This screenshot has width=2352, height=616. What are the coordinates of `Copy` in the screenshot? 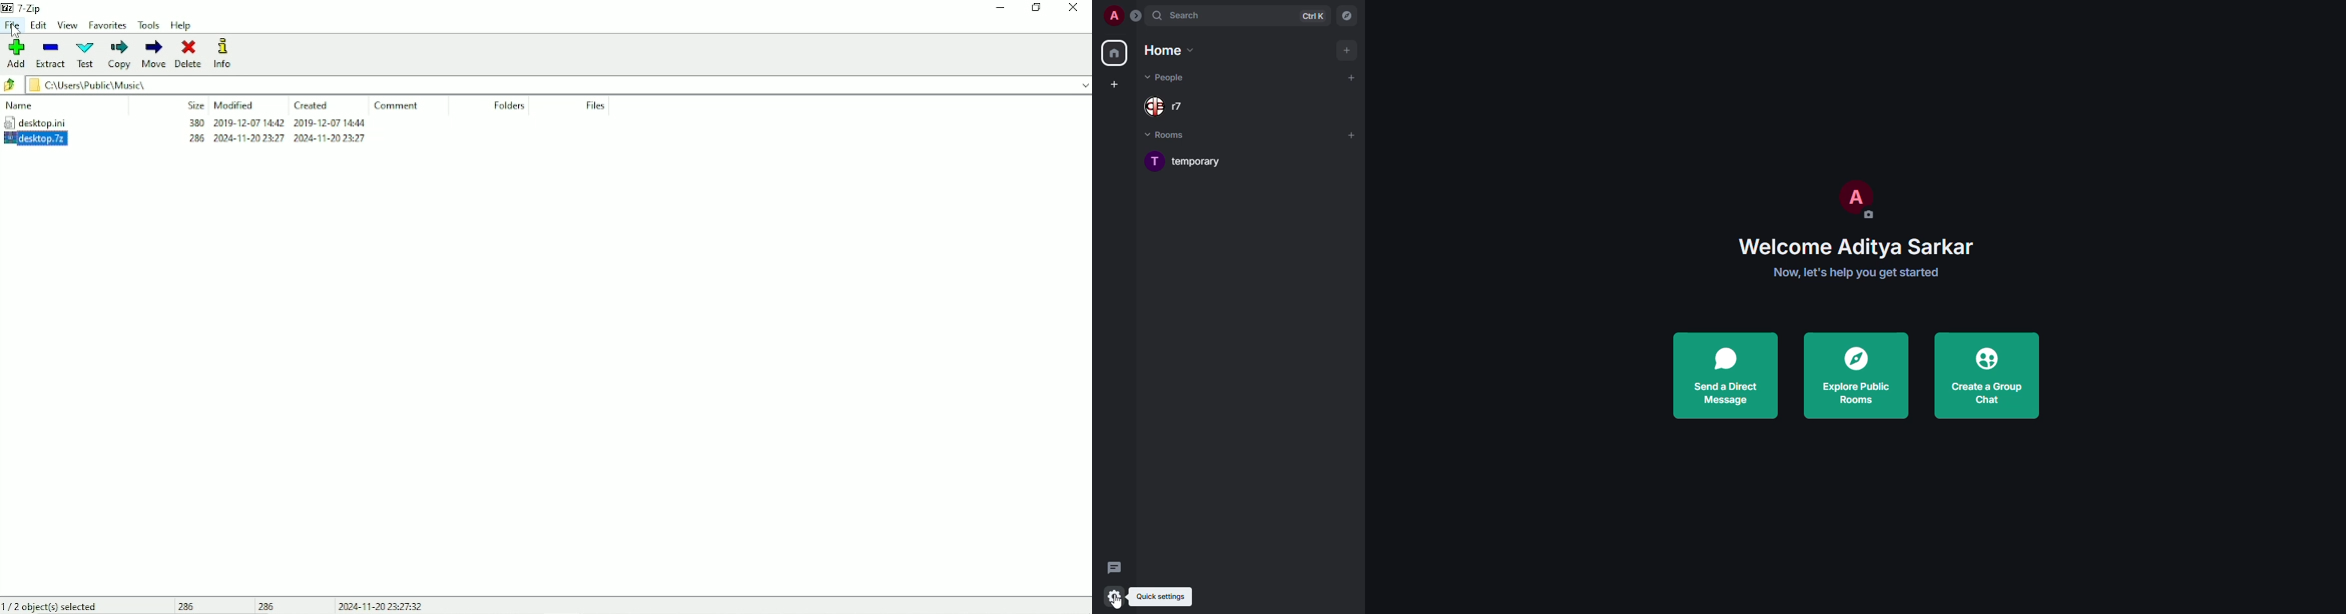 It's located at (118, 54).